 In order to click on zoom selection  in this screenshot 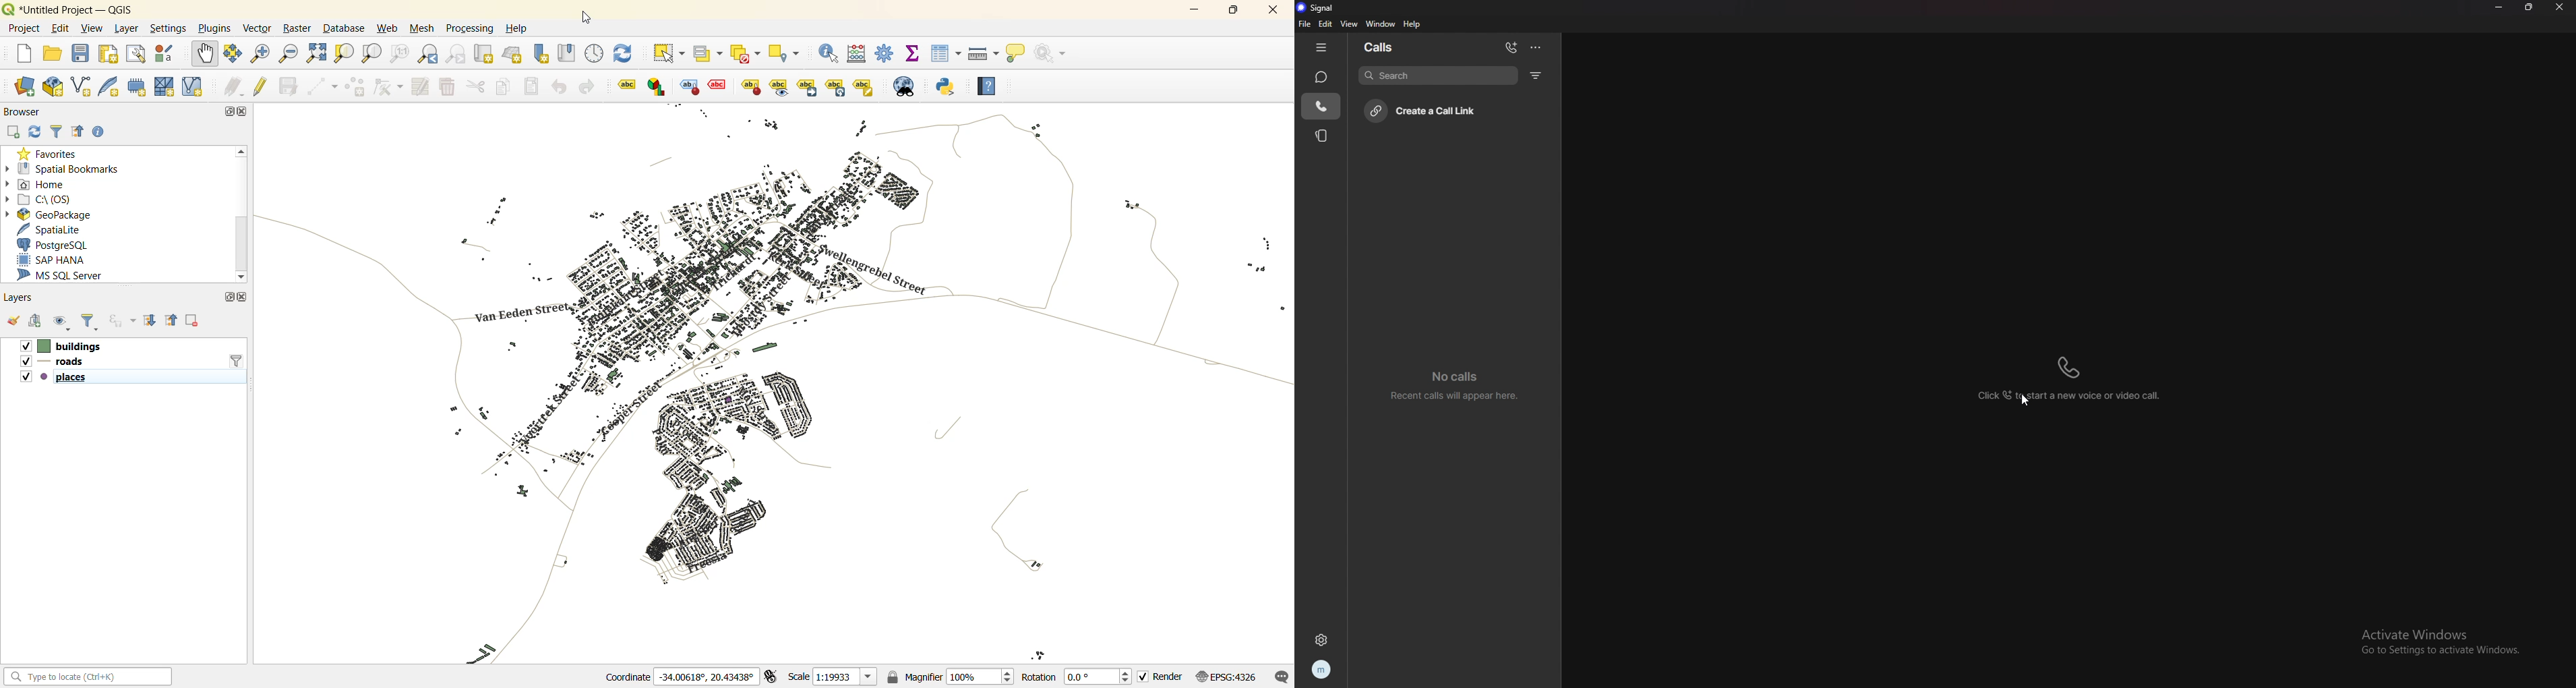, I will do `click(345, 55)`.